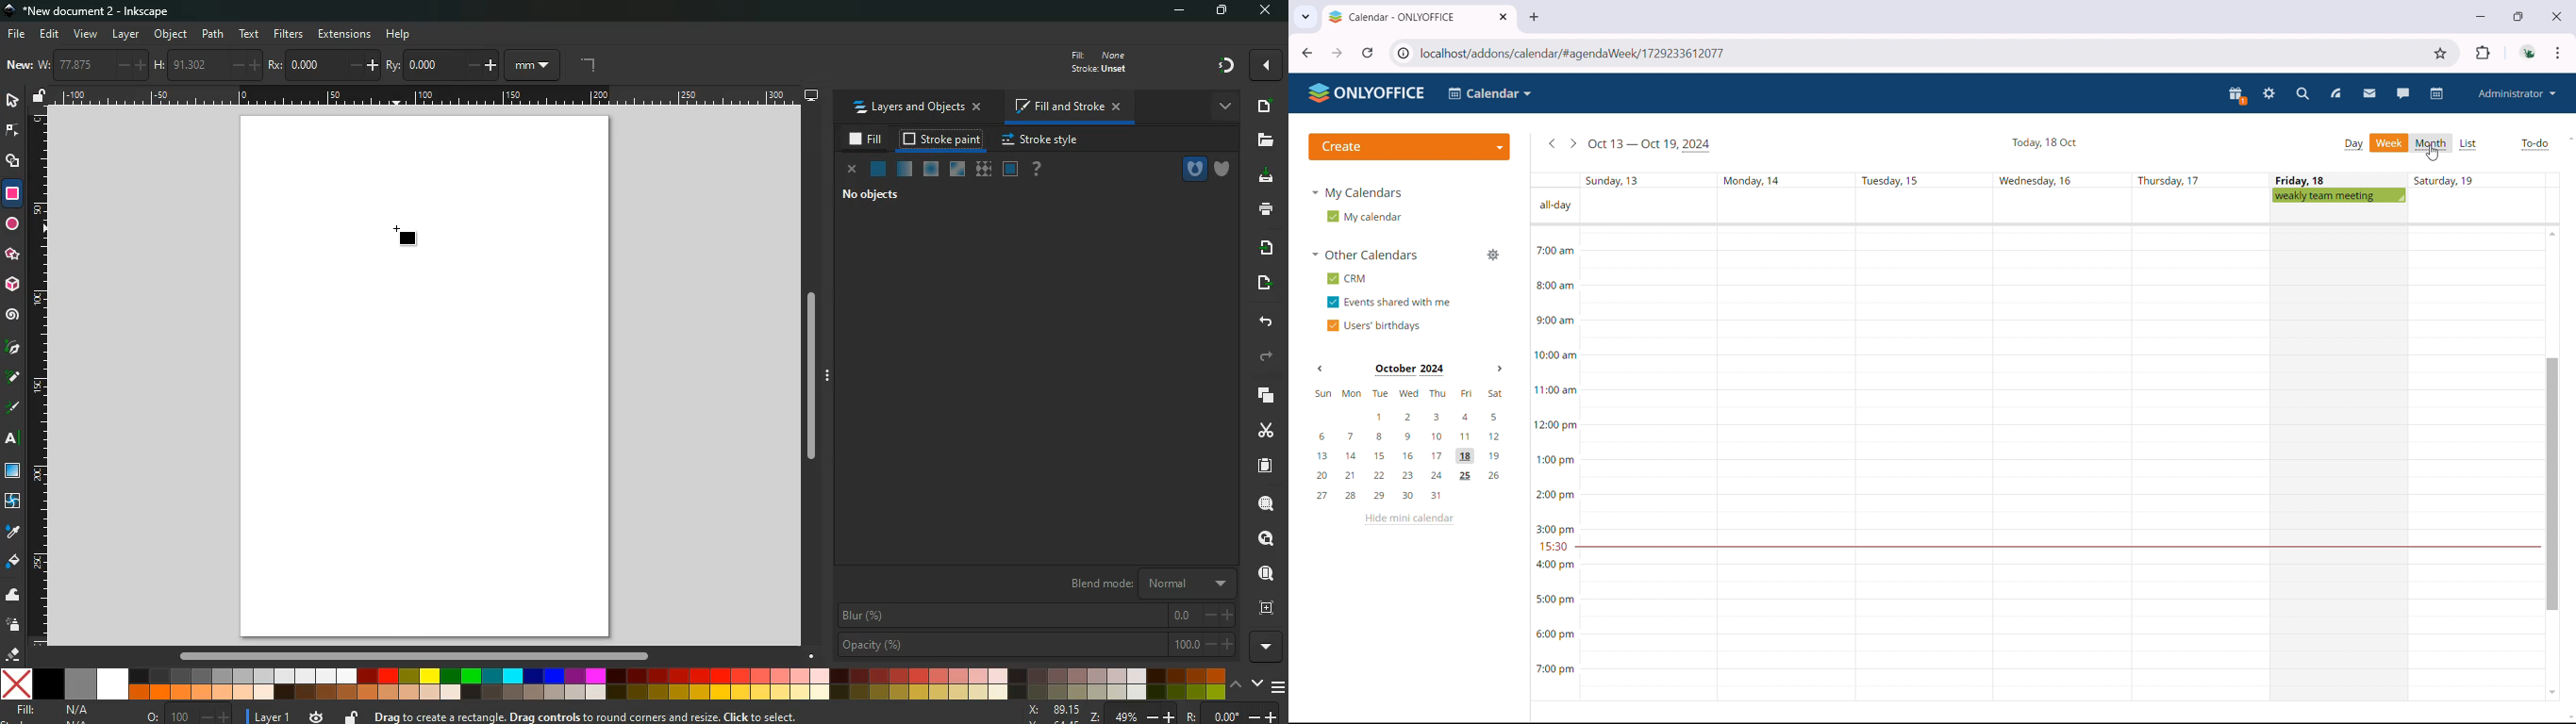 This screenshot has width=2576, height=728. What do you see at coordinates (402, 35) in the screenshot?
I see `help` at bounding box center [402, 35].